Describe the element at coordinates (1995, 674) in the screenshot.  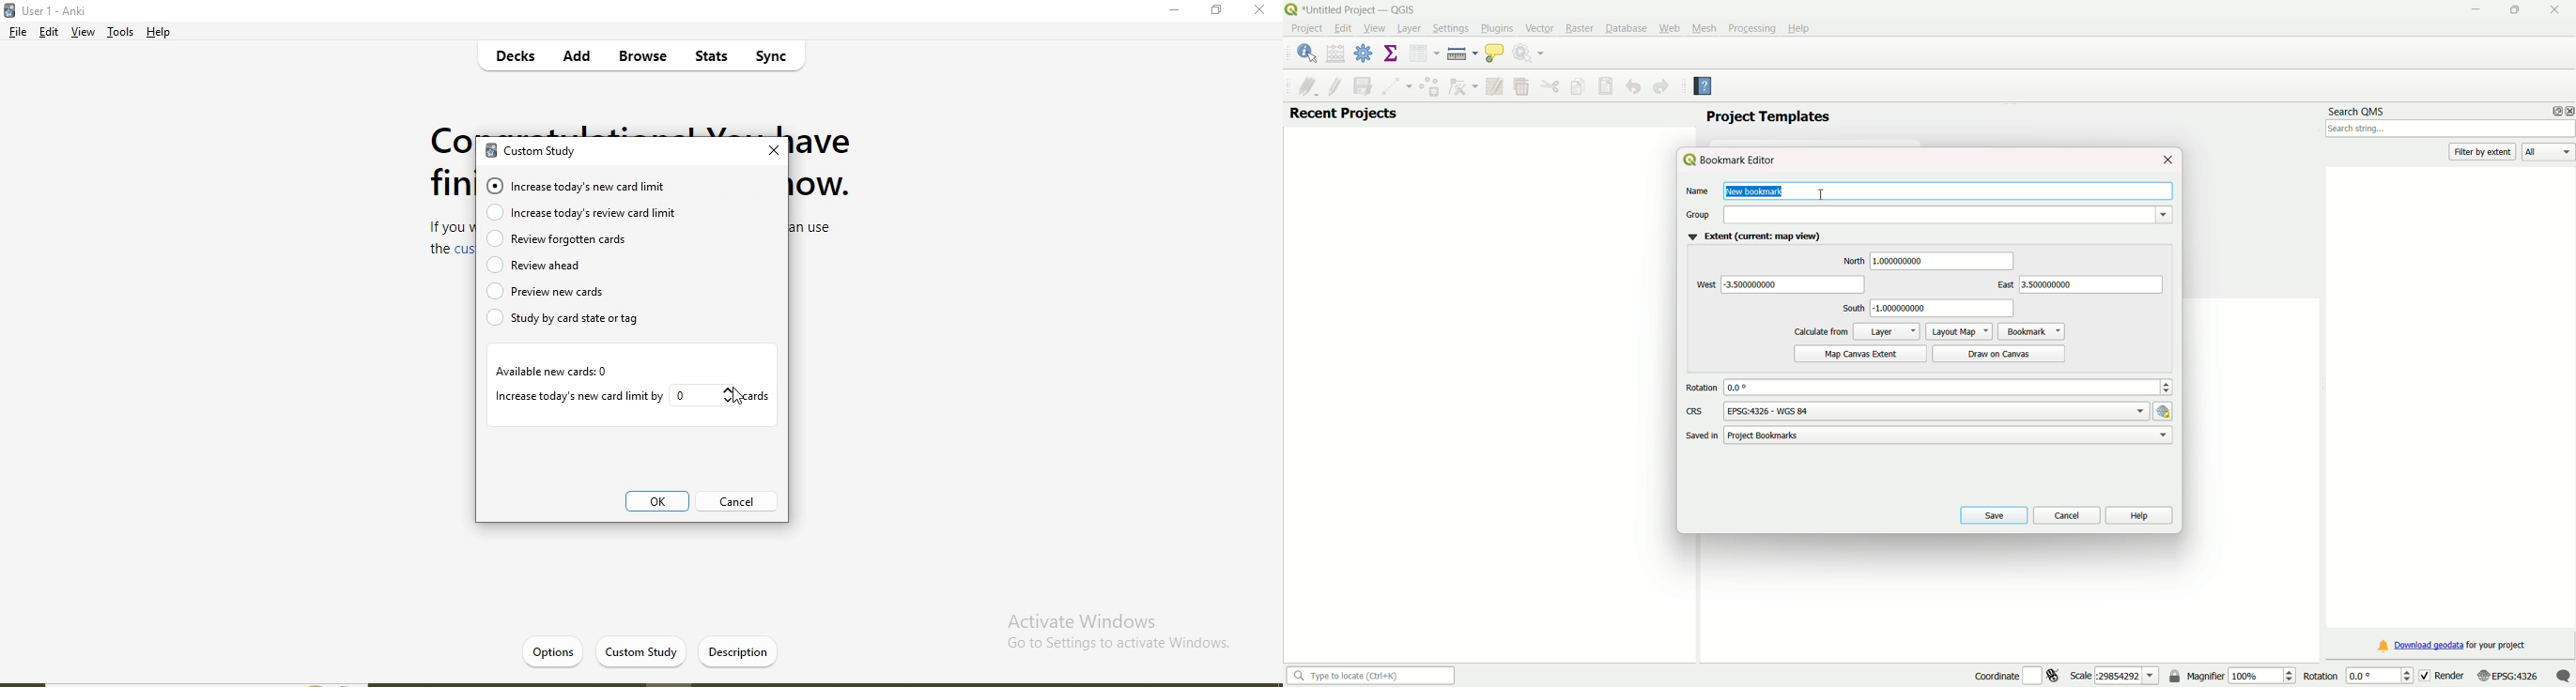
I see `coordinate` at that location.